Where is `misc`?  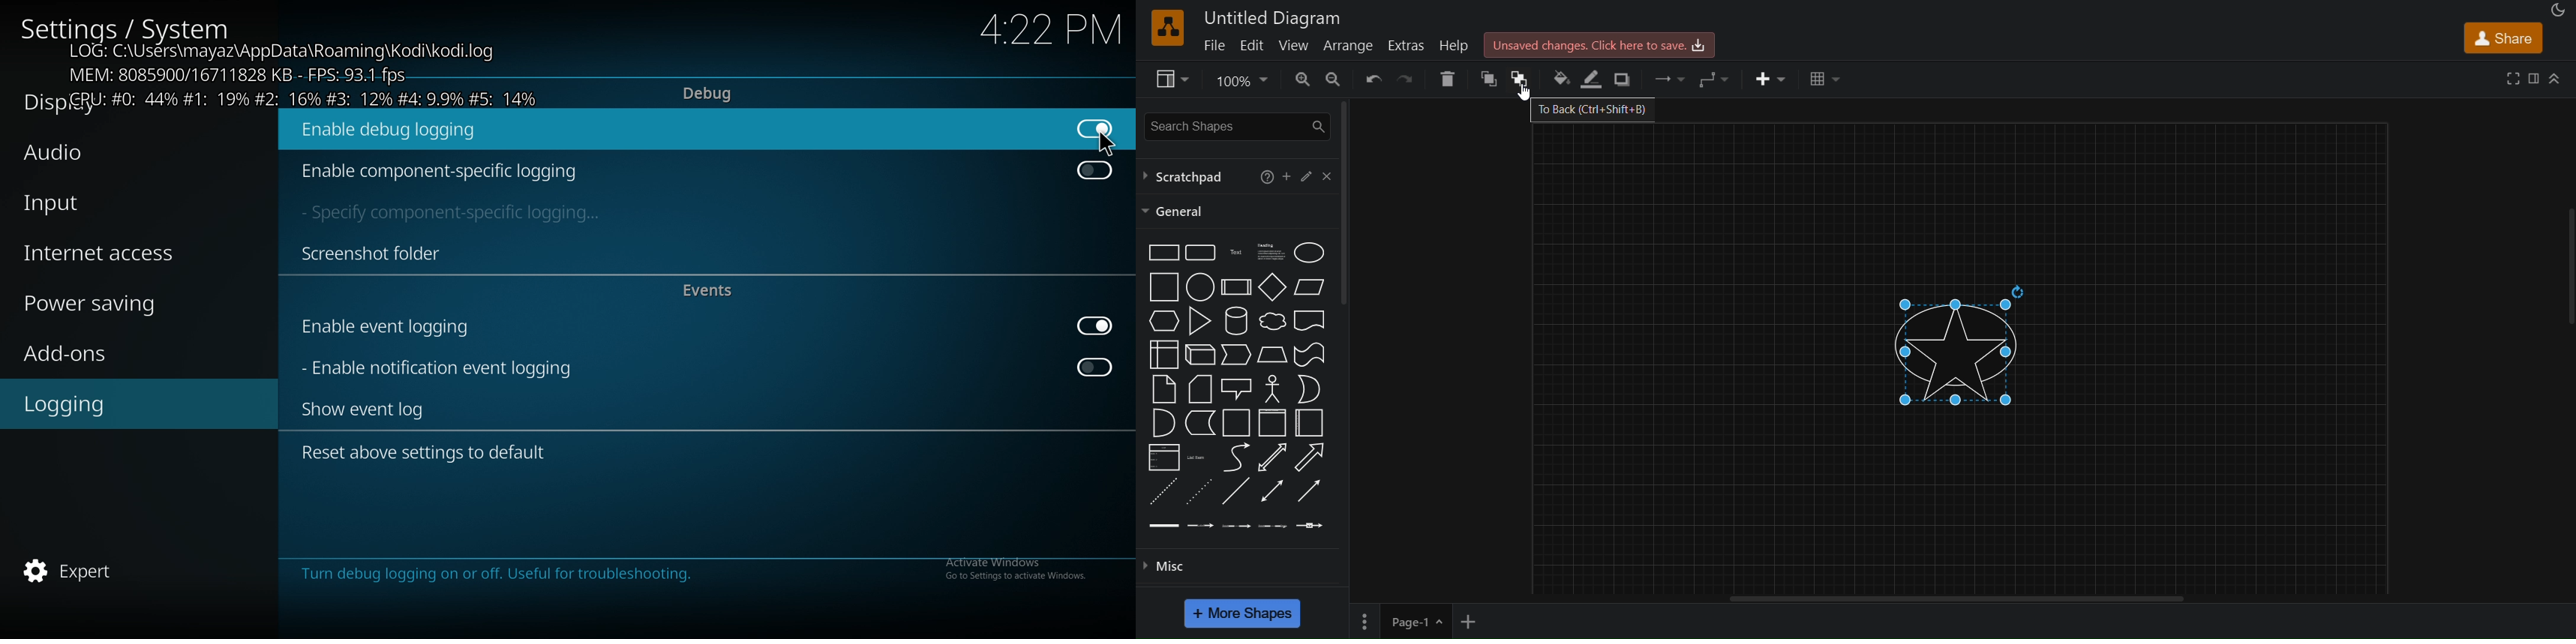 misc is located at coordinates (1170, 566).